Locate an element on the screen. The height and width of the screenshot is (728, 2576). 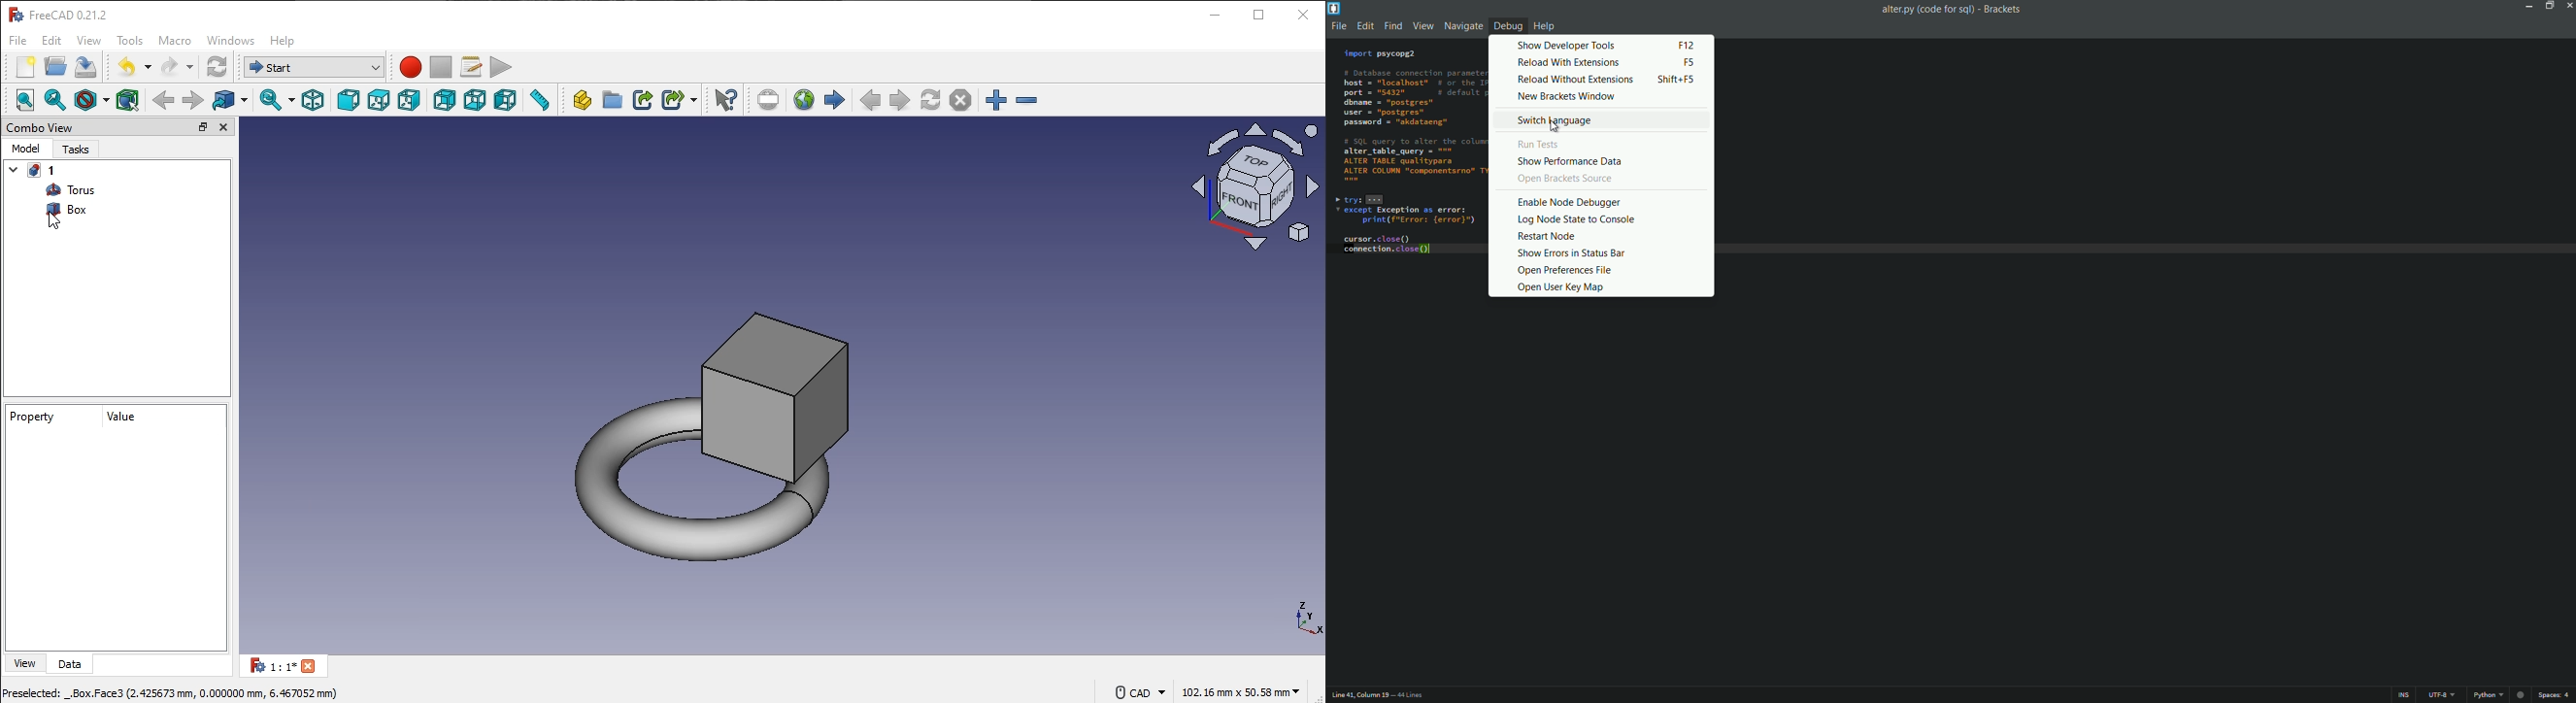
edit menu is located at coordinates (1365, 25).